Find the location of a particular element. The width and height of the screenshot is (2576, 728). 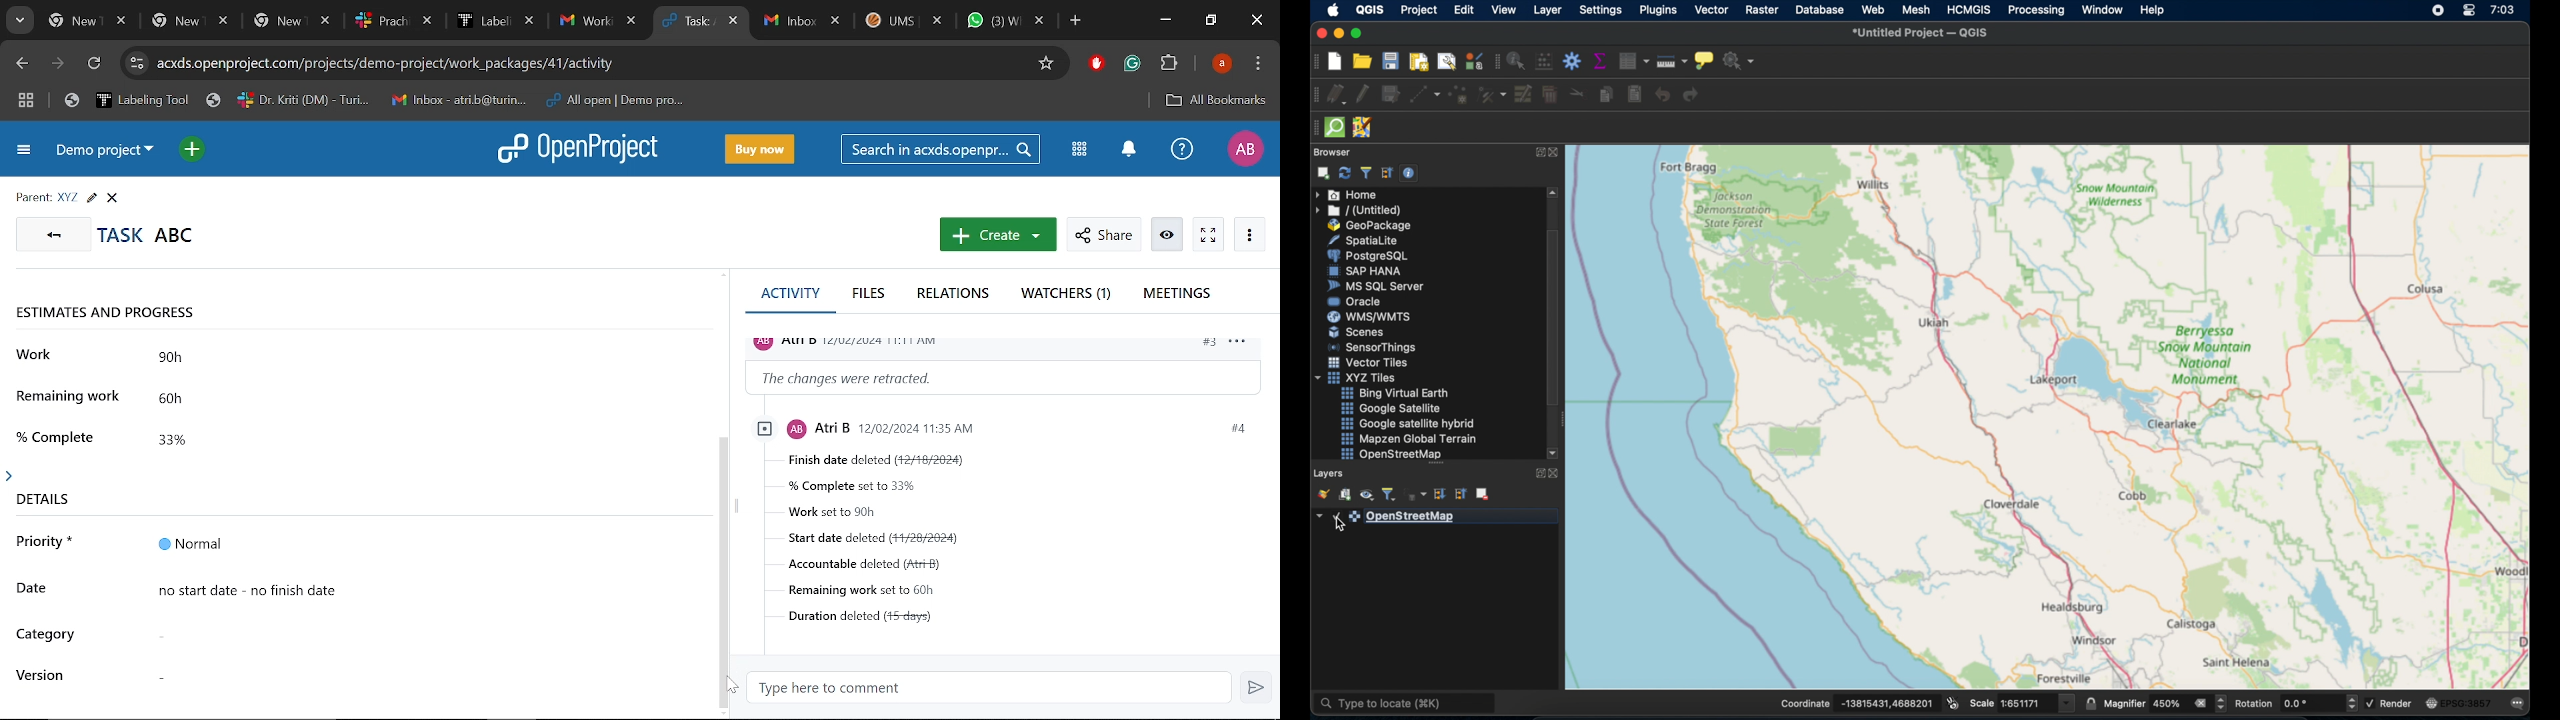

Unwatch work package is located at coordinates (1169, 235).